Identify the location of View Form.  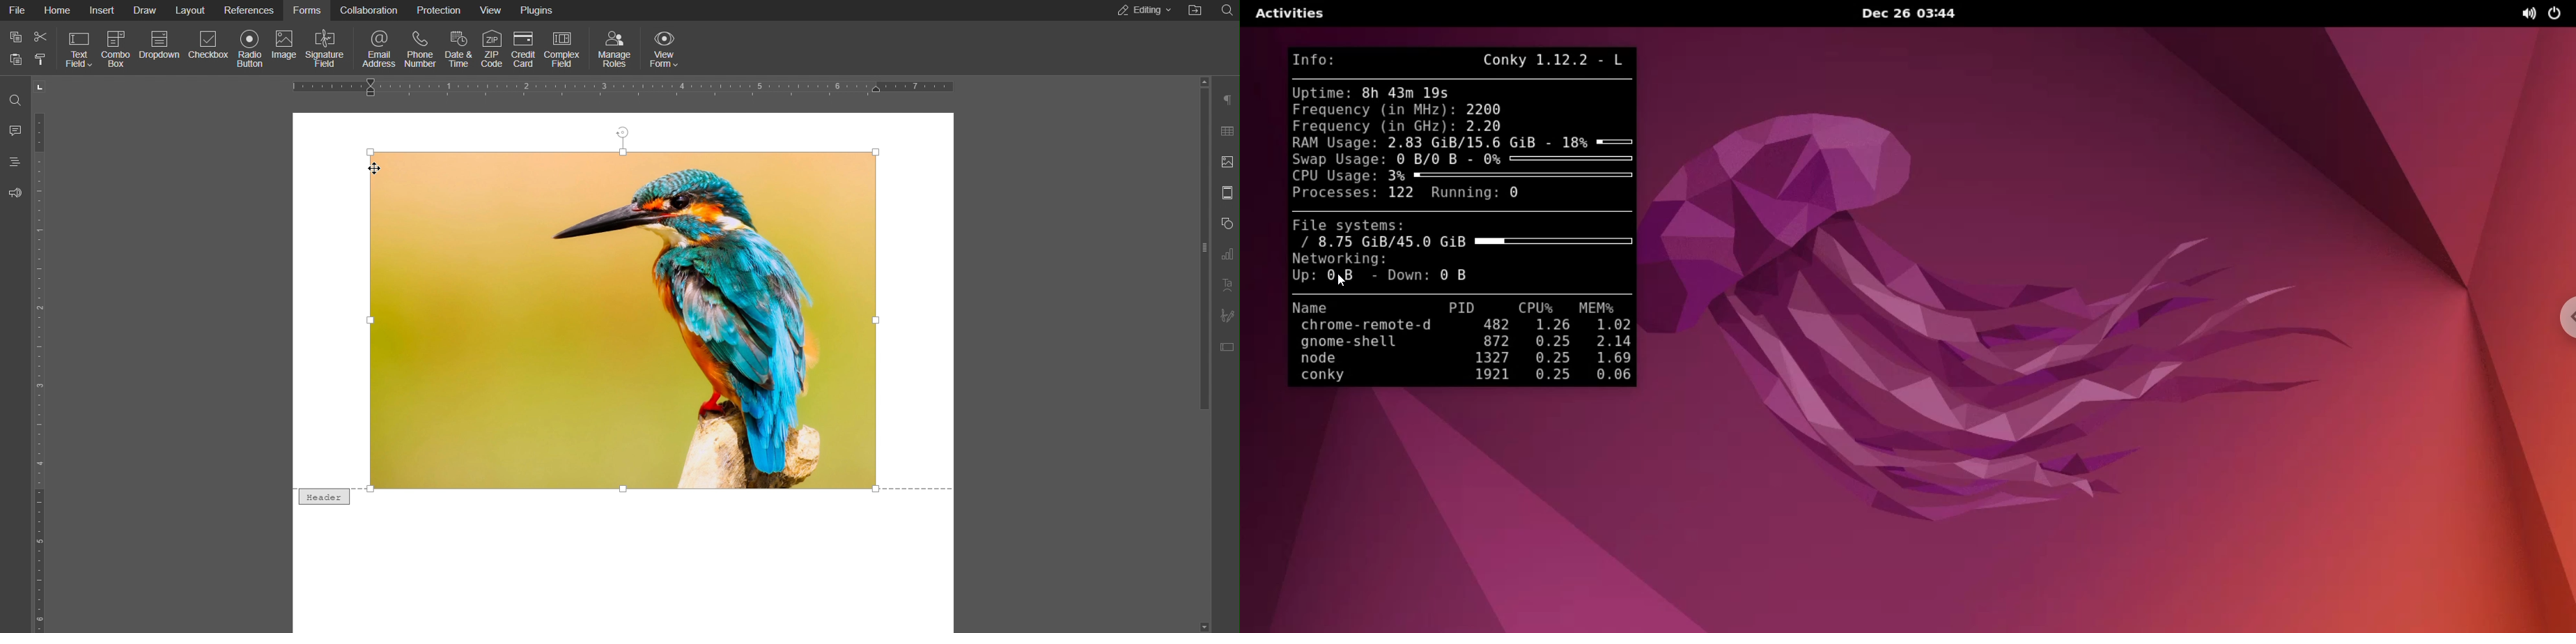
(663, 47).